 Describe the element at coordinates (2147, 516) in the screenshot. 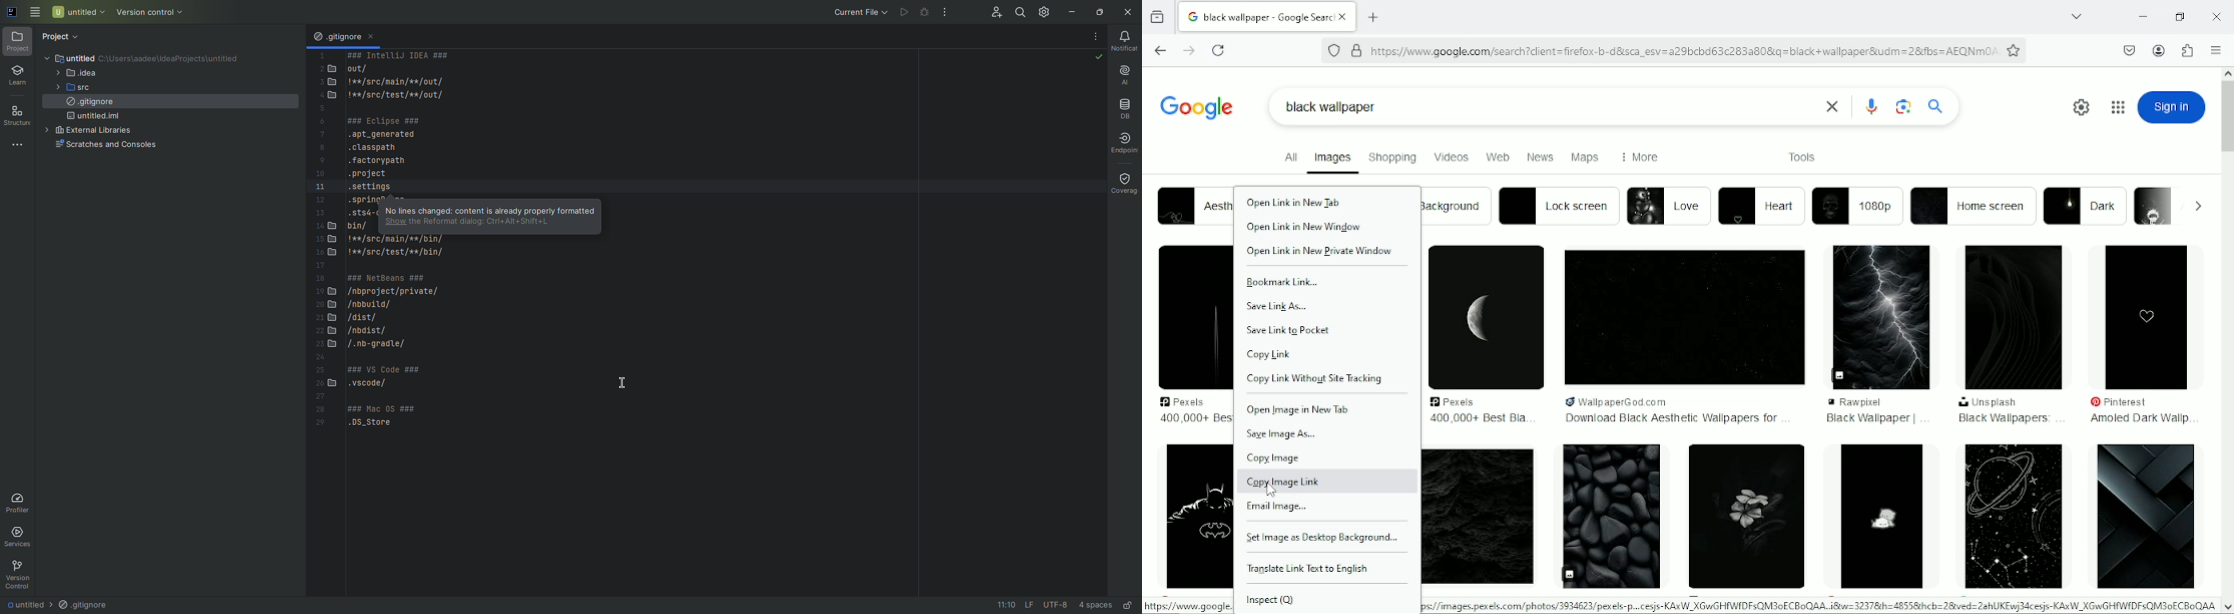

I see `black wallpaper image` at that location.